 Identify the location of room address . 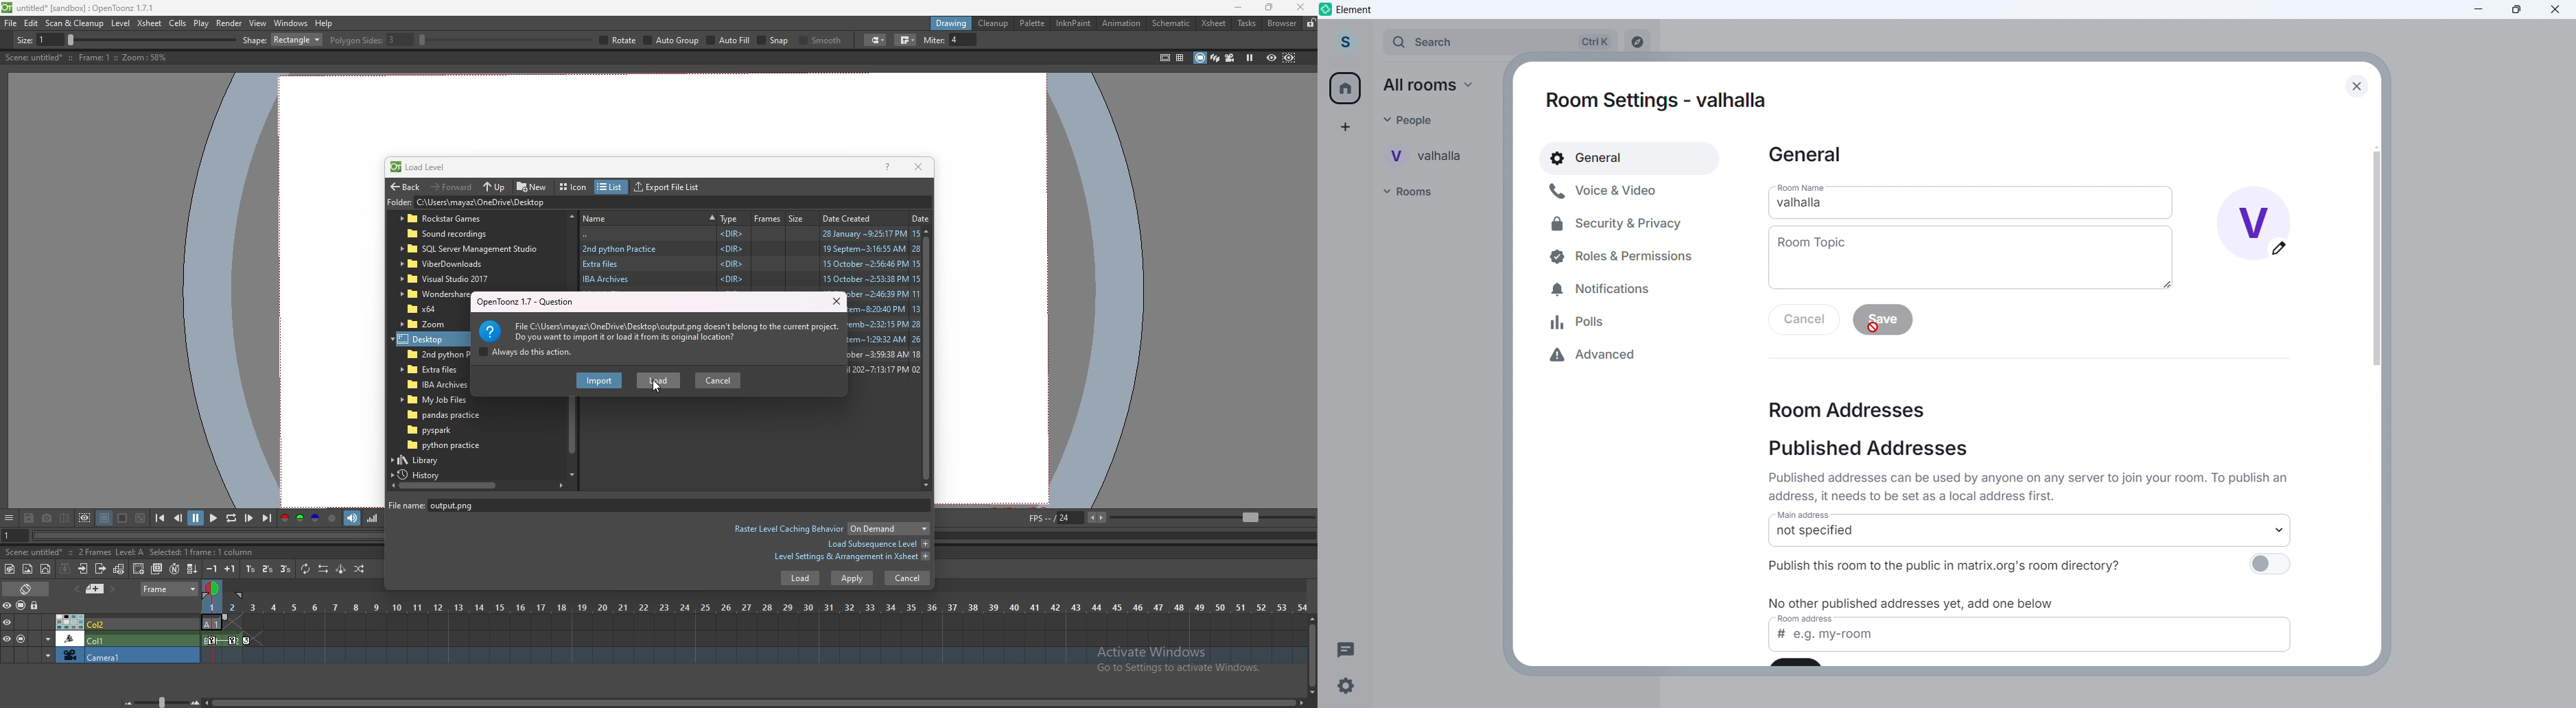
(1809, 620).